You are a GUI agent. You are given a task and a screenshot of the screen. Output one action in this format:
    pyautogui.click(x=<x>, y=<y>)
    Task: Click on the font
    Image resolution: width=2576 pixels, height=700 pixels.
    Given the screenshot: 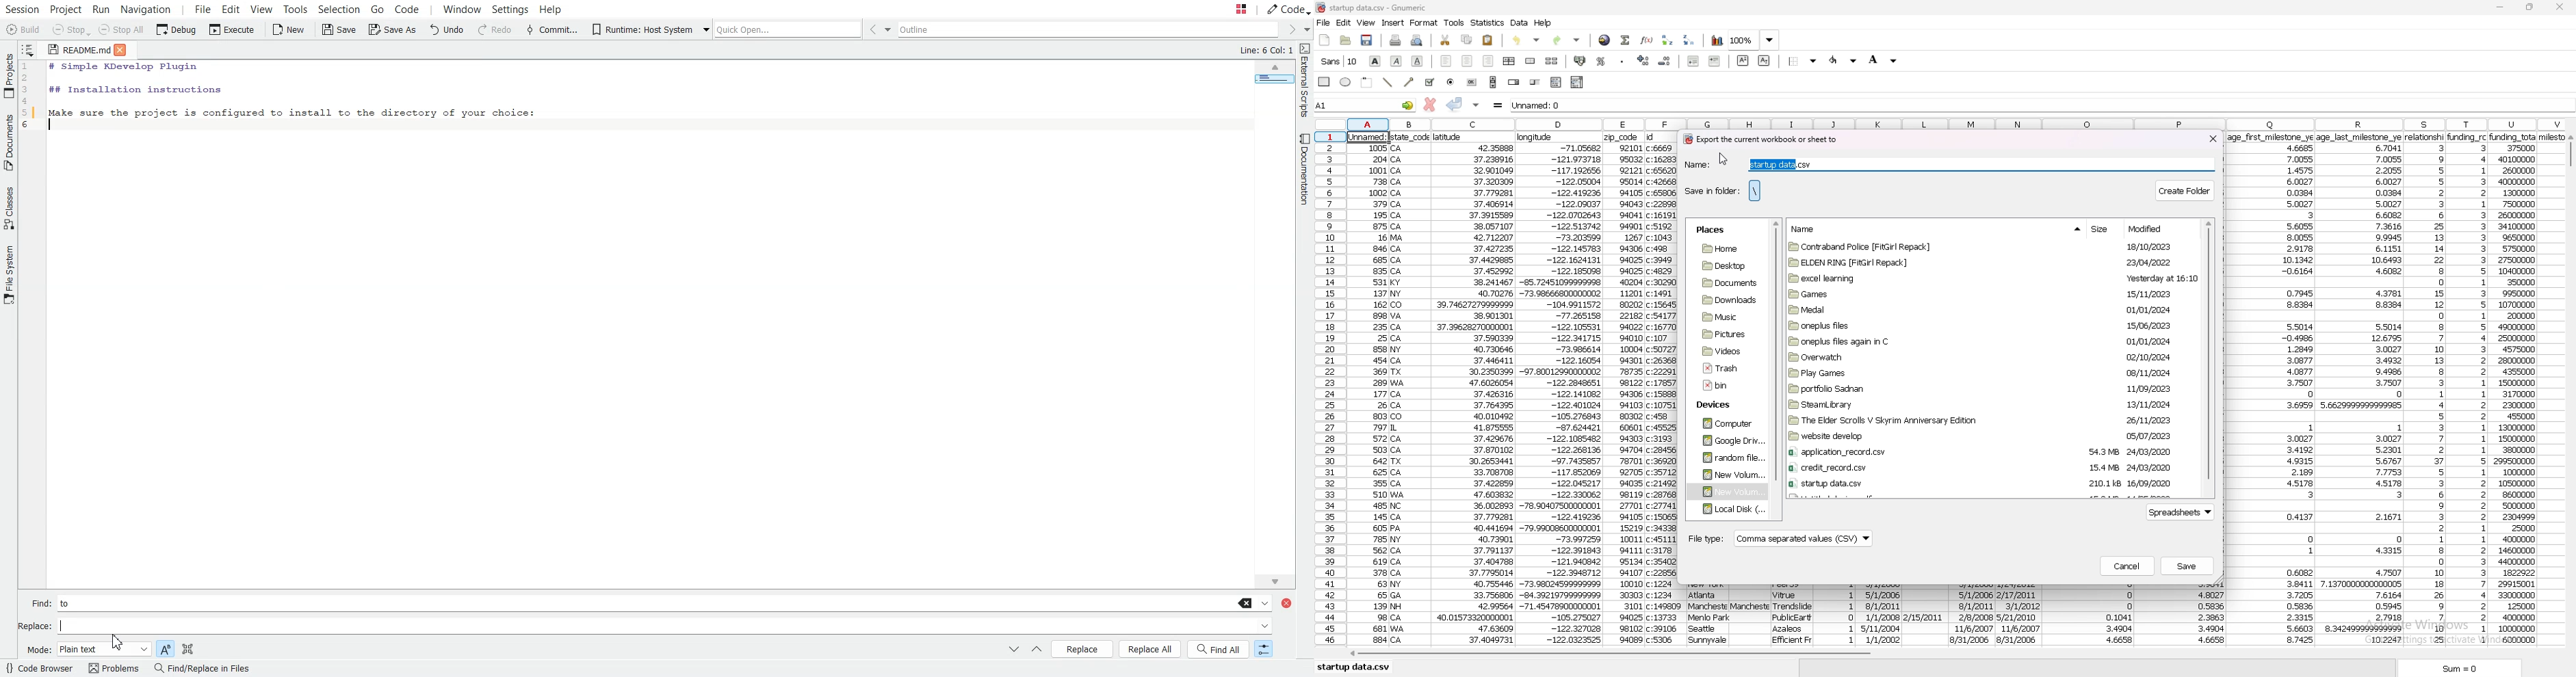 What is the action you would take?
    pyautogui.click(x=1339, y=61)
    